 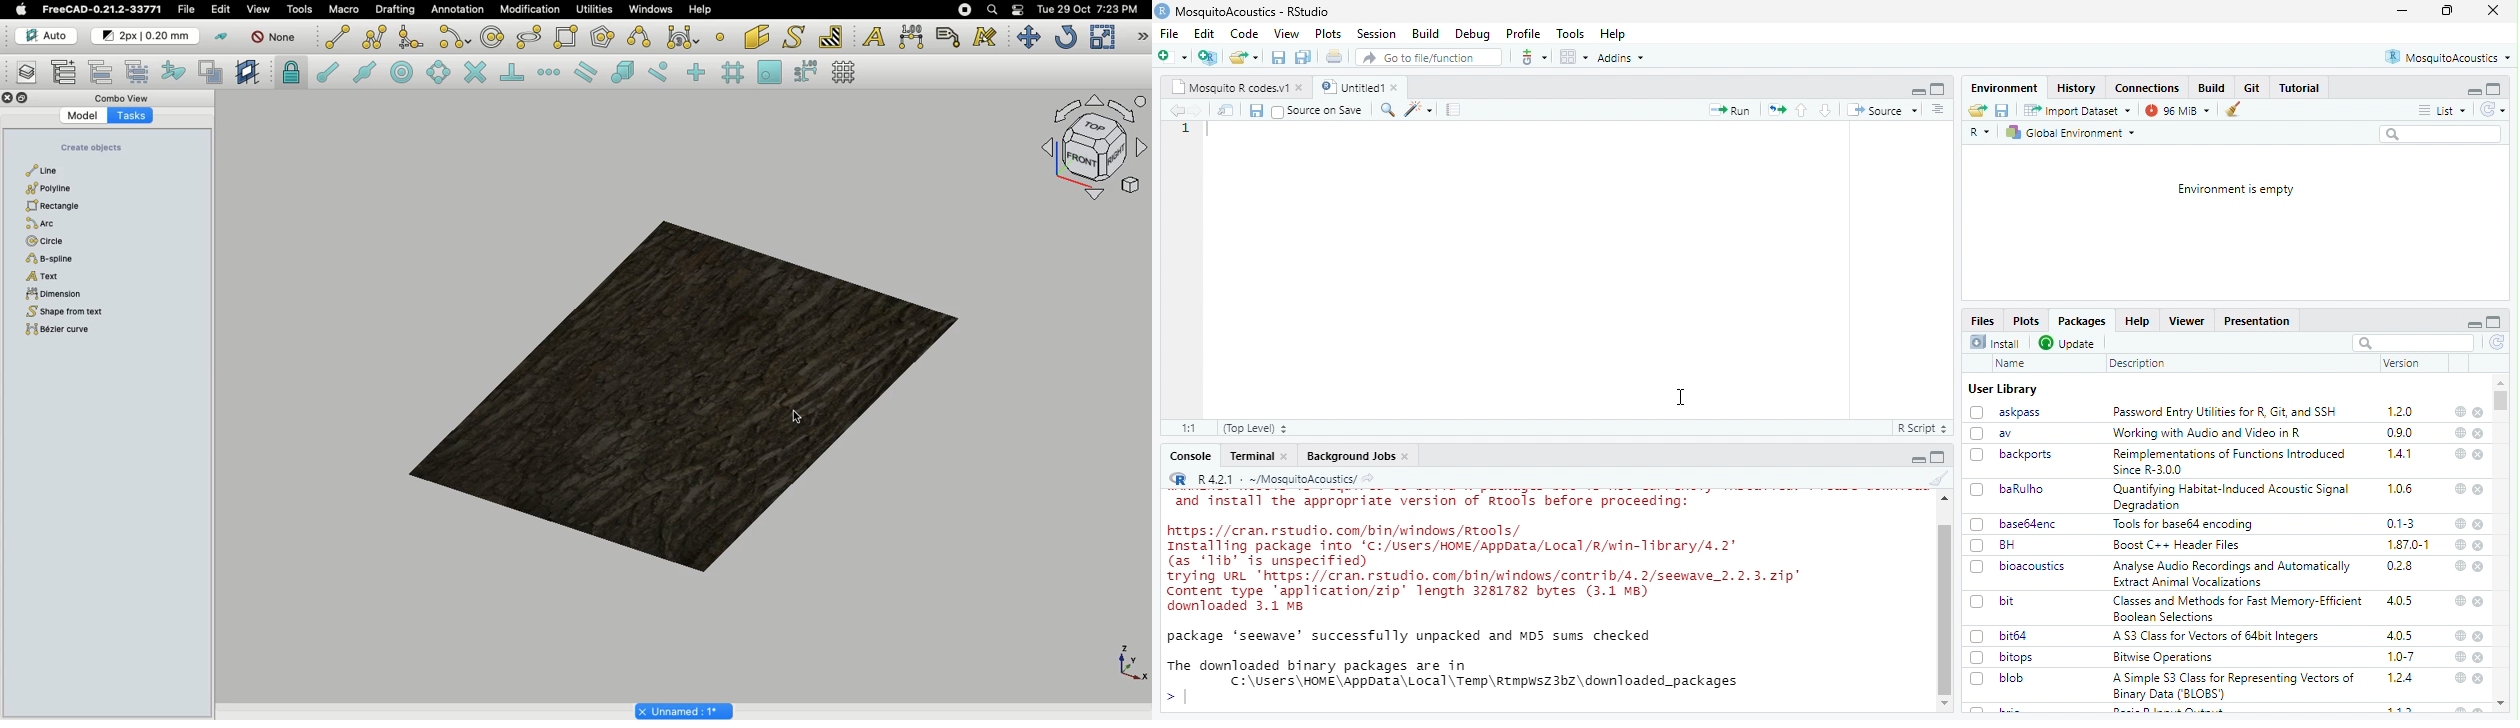 What do you see at coordinates (1018, 9) in the screenshot?
I see `Notification` at bounding box center [1018, 9].